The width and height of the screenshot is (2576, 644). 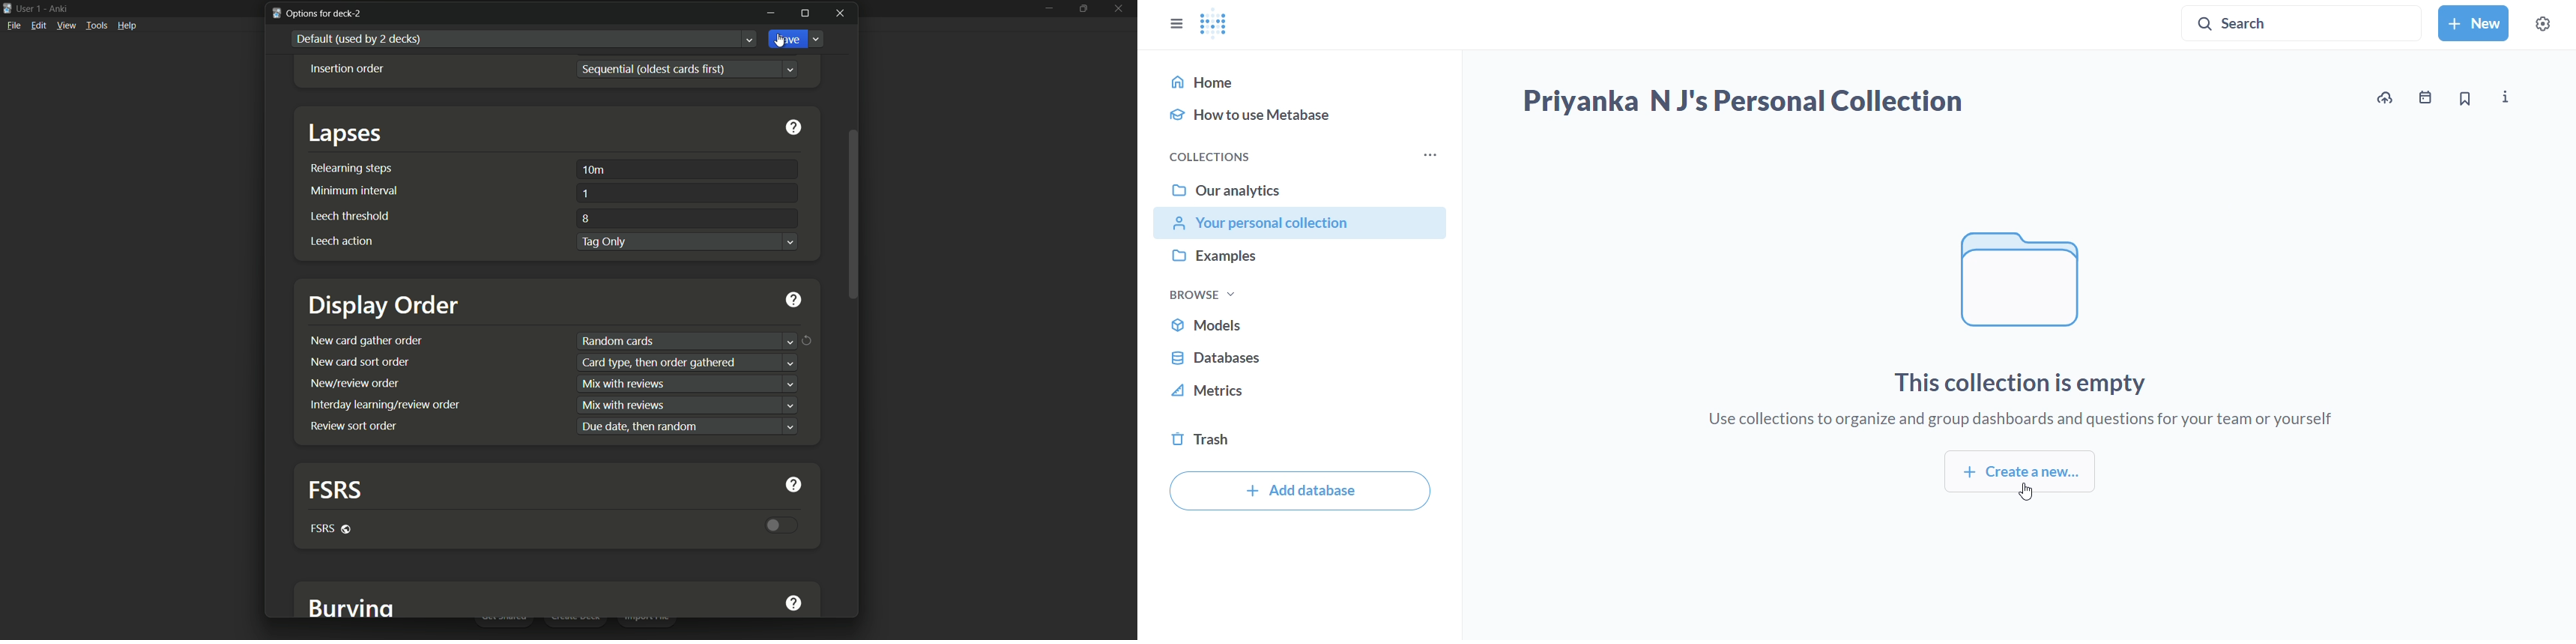 I want to click on create a new collection, so click(x=2021, y=474).